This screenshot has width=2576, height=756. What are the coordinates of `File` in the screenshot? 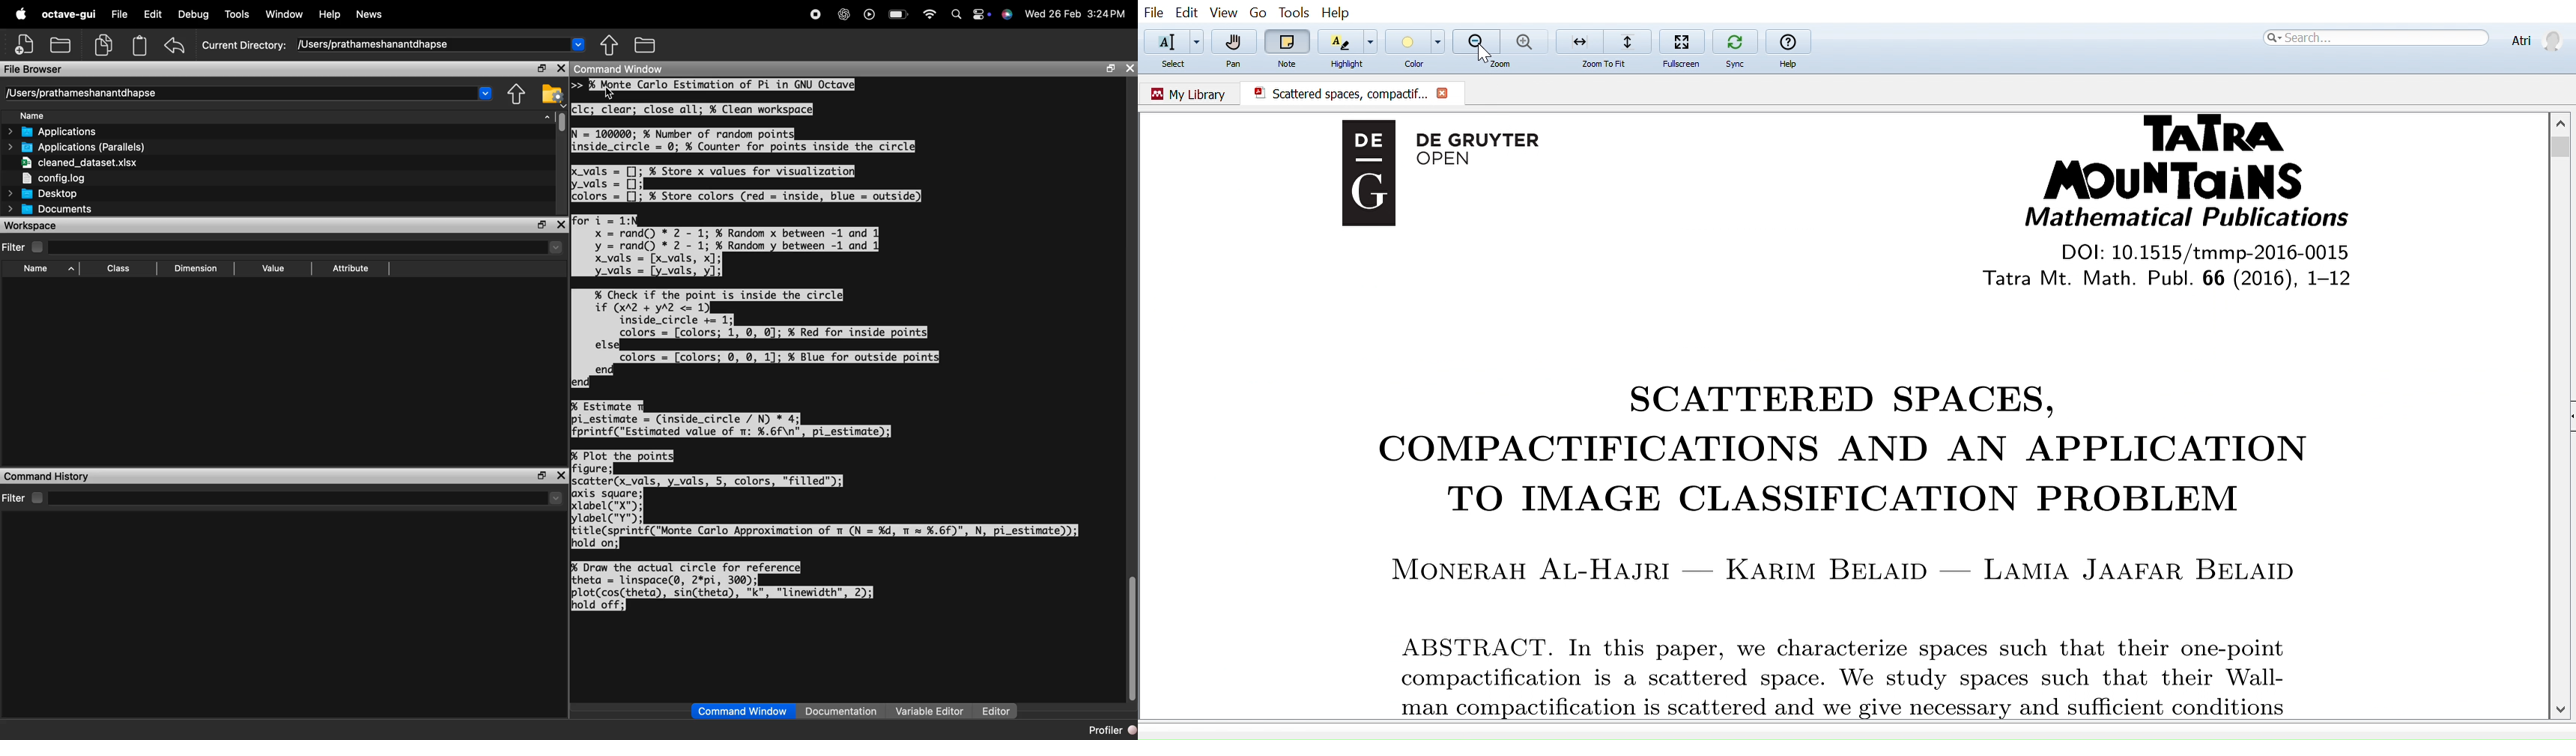 It's located at (1154, 12).